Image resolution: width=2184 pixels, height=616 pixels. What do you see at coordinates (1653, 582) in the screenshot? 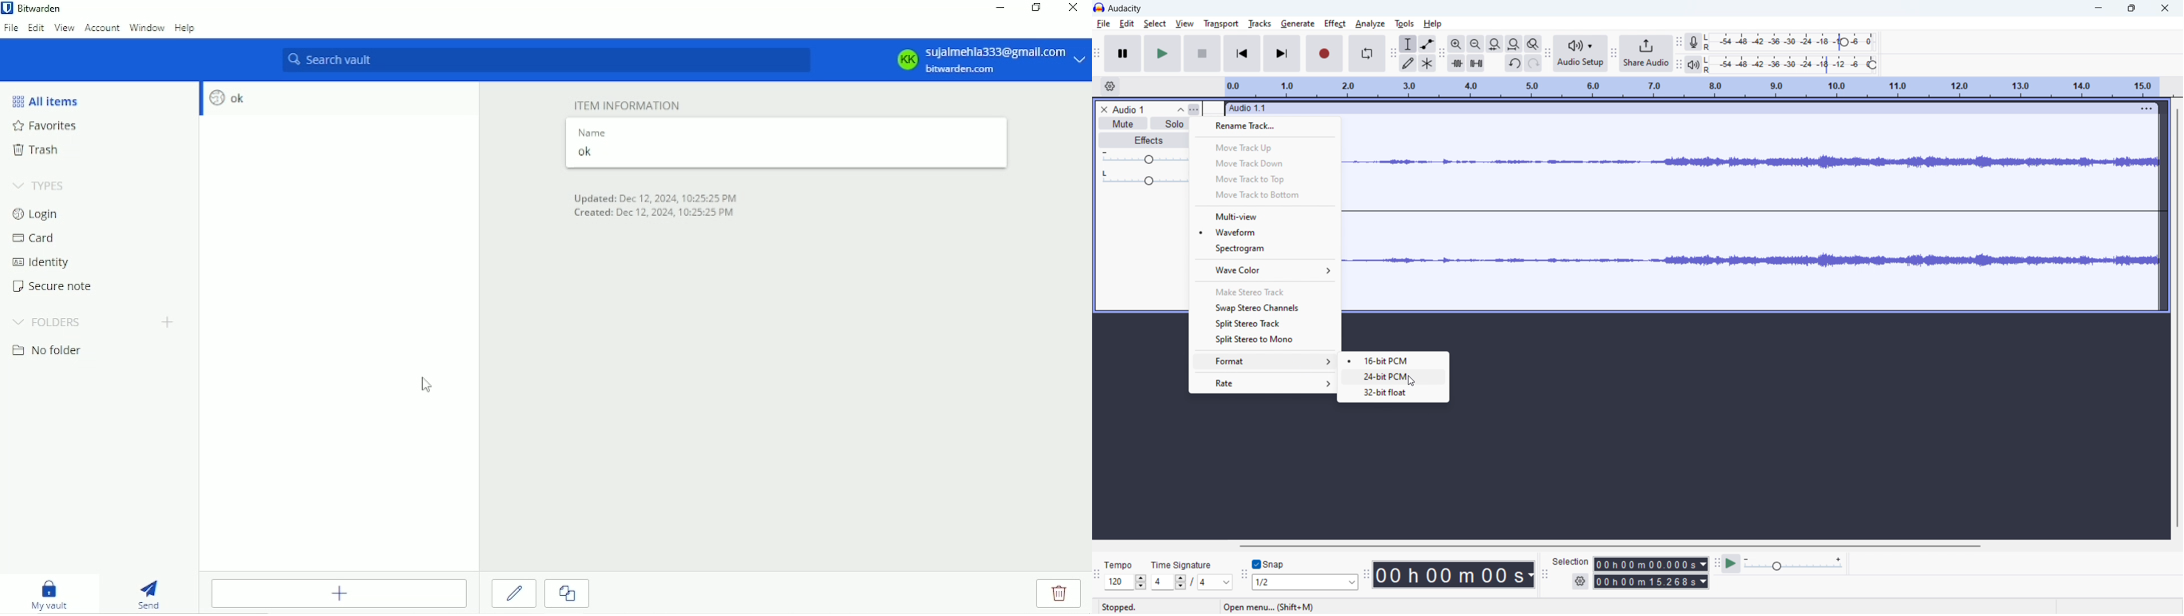
I see `end time` at bounding box center [1653, 582].